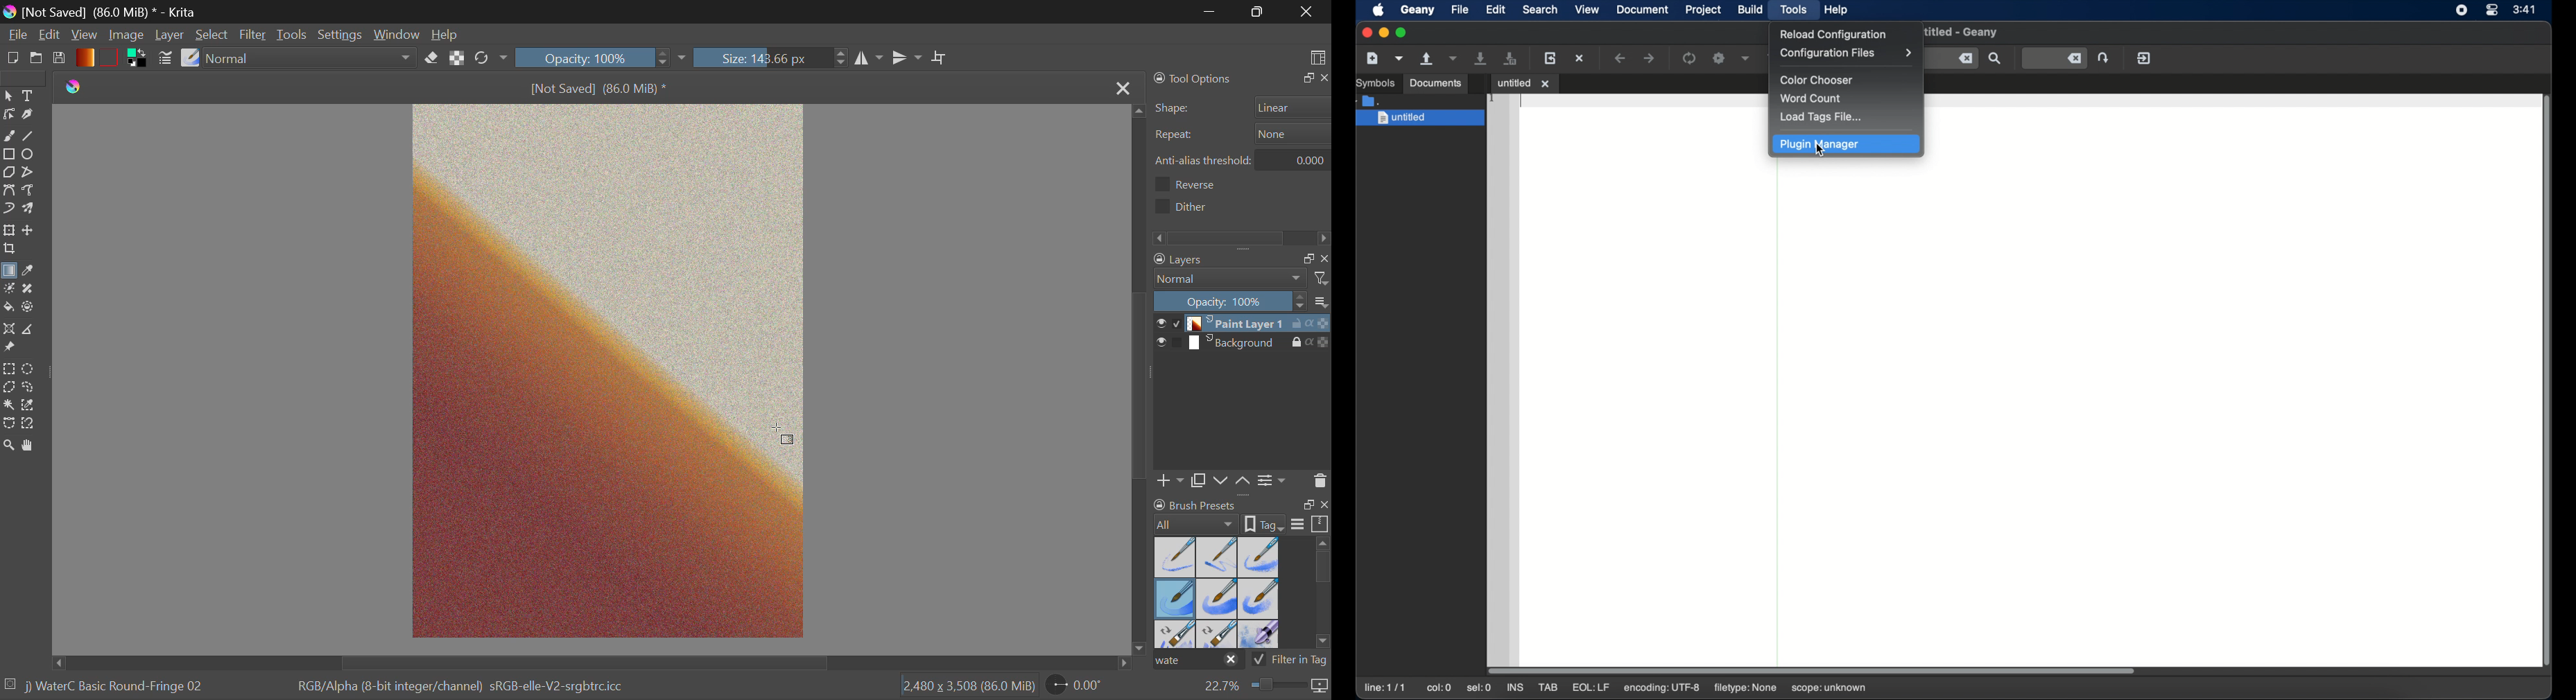 This screenshot has height=700, width=2576. Describe the element at coordinates (1121, 662) in the screenshot. I see `move right` at that location.